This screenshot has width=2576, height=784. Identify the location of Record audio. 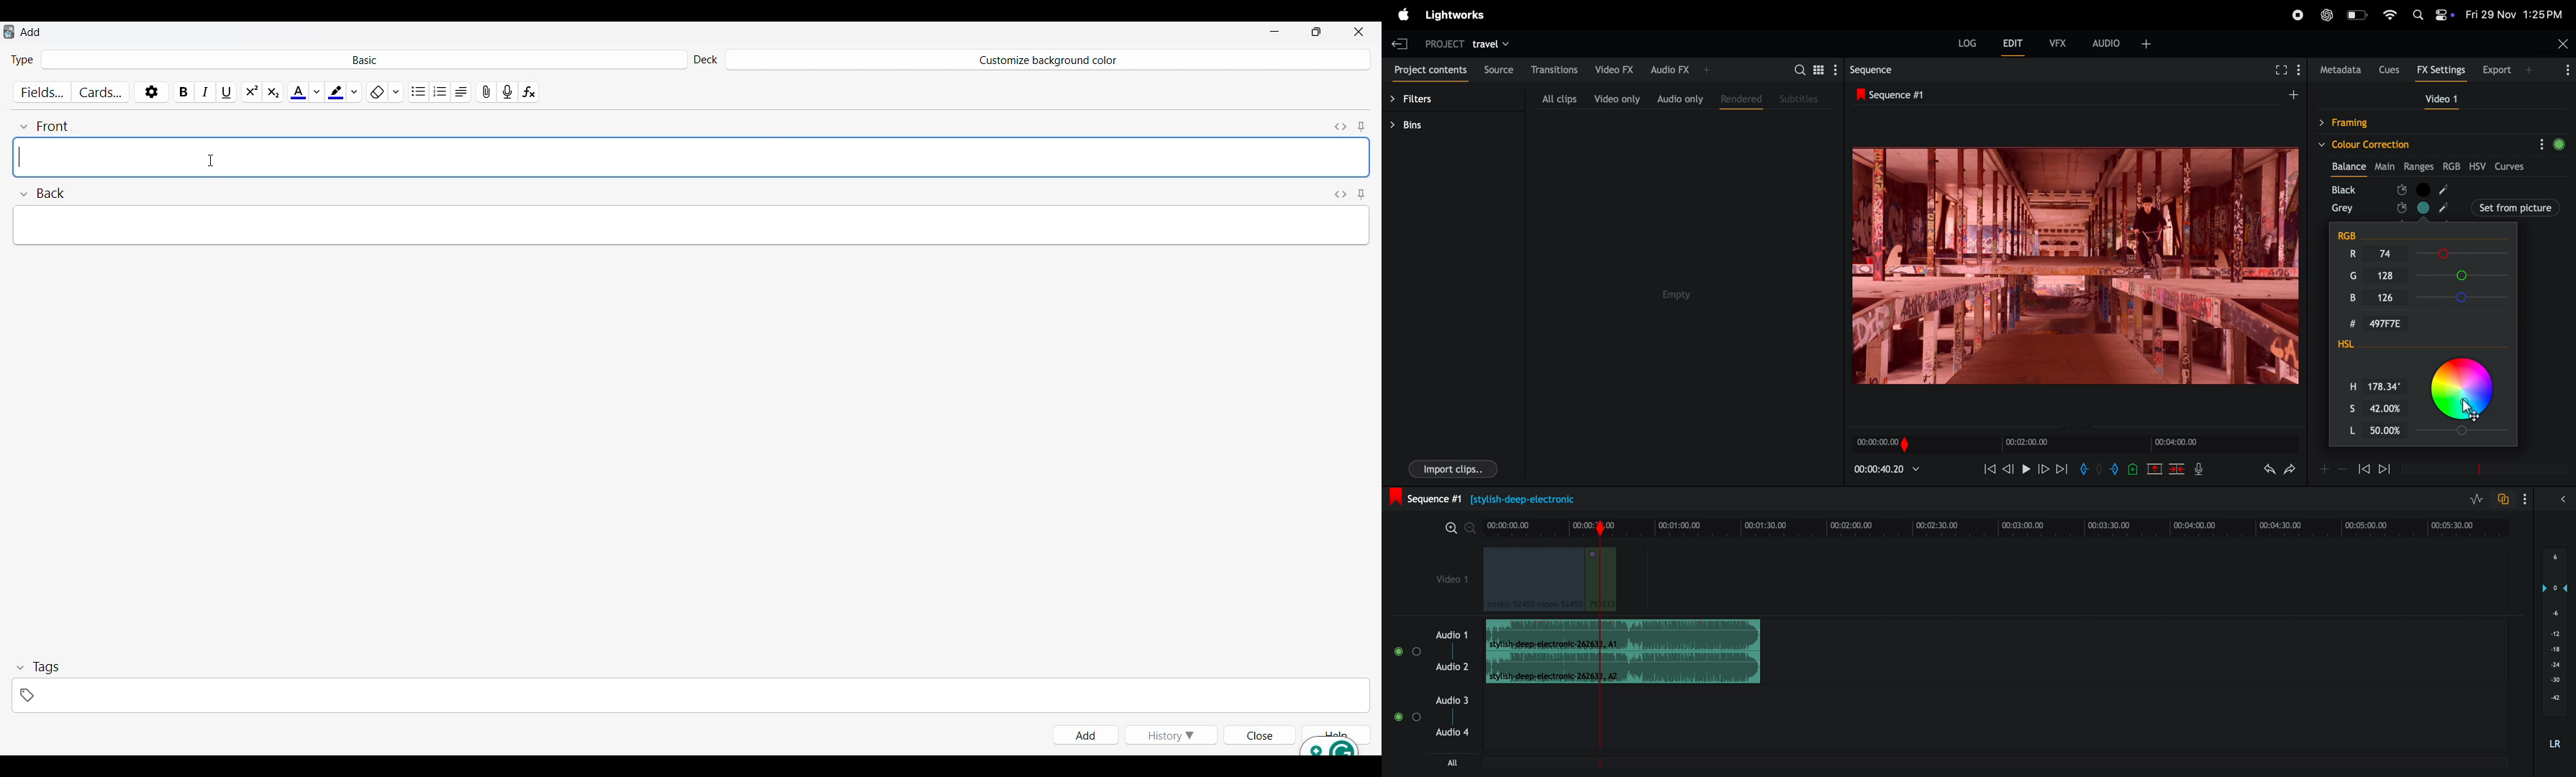
(507, 90).